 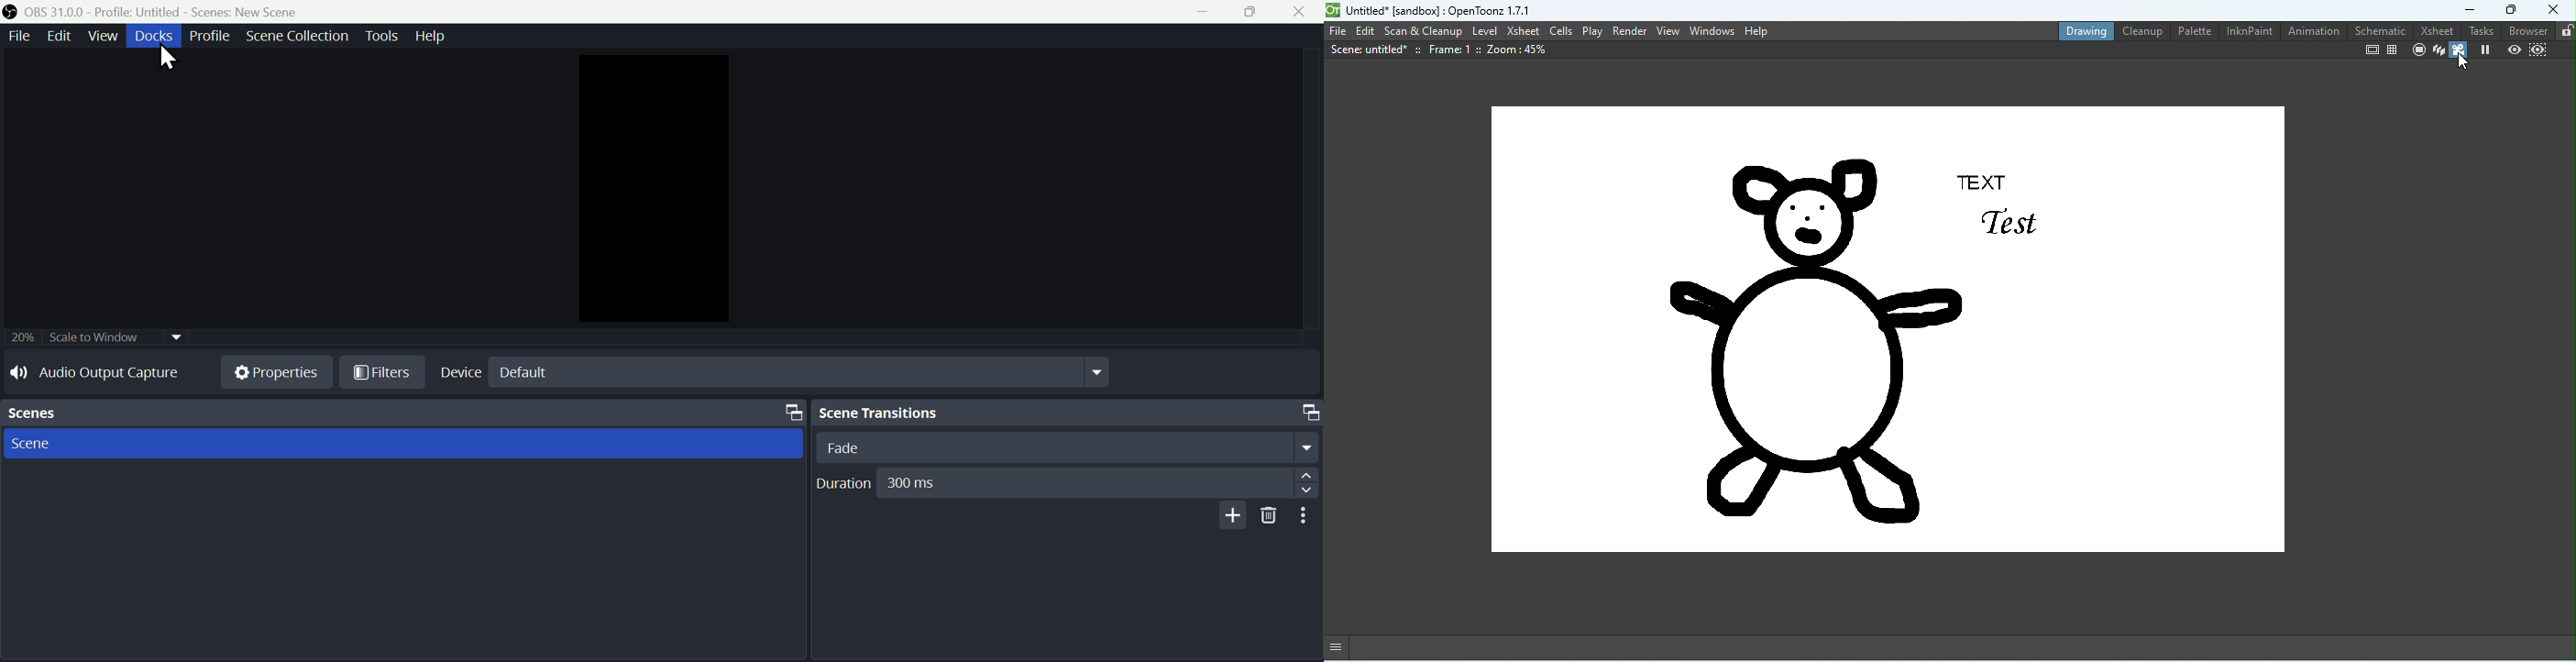 I want to click on close, so click(x=1298, y=13).